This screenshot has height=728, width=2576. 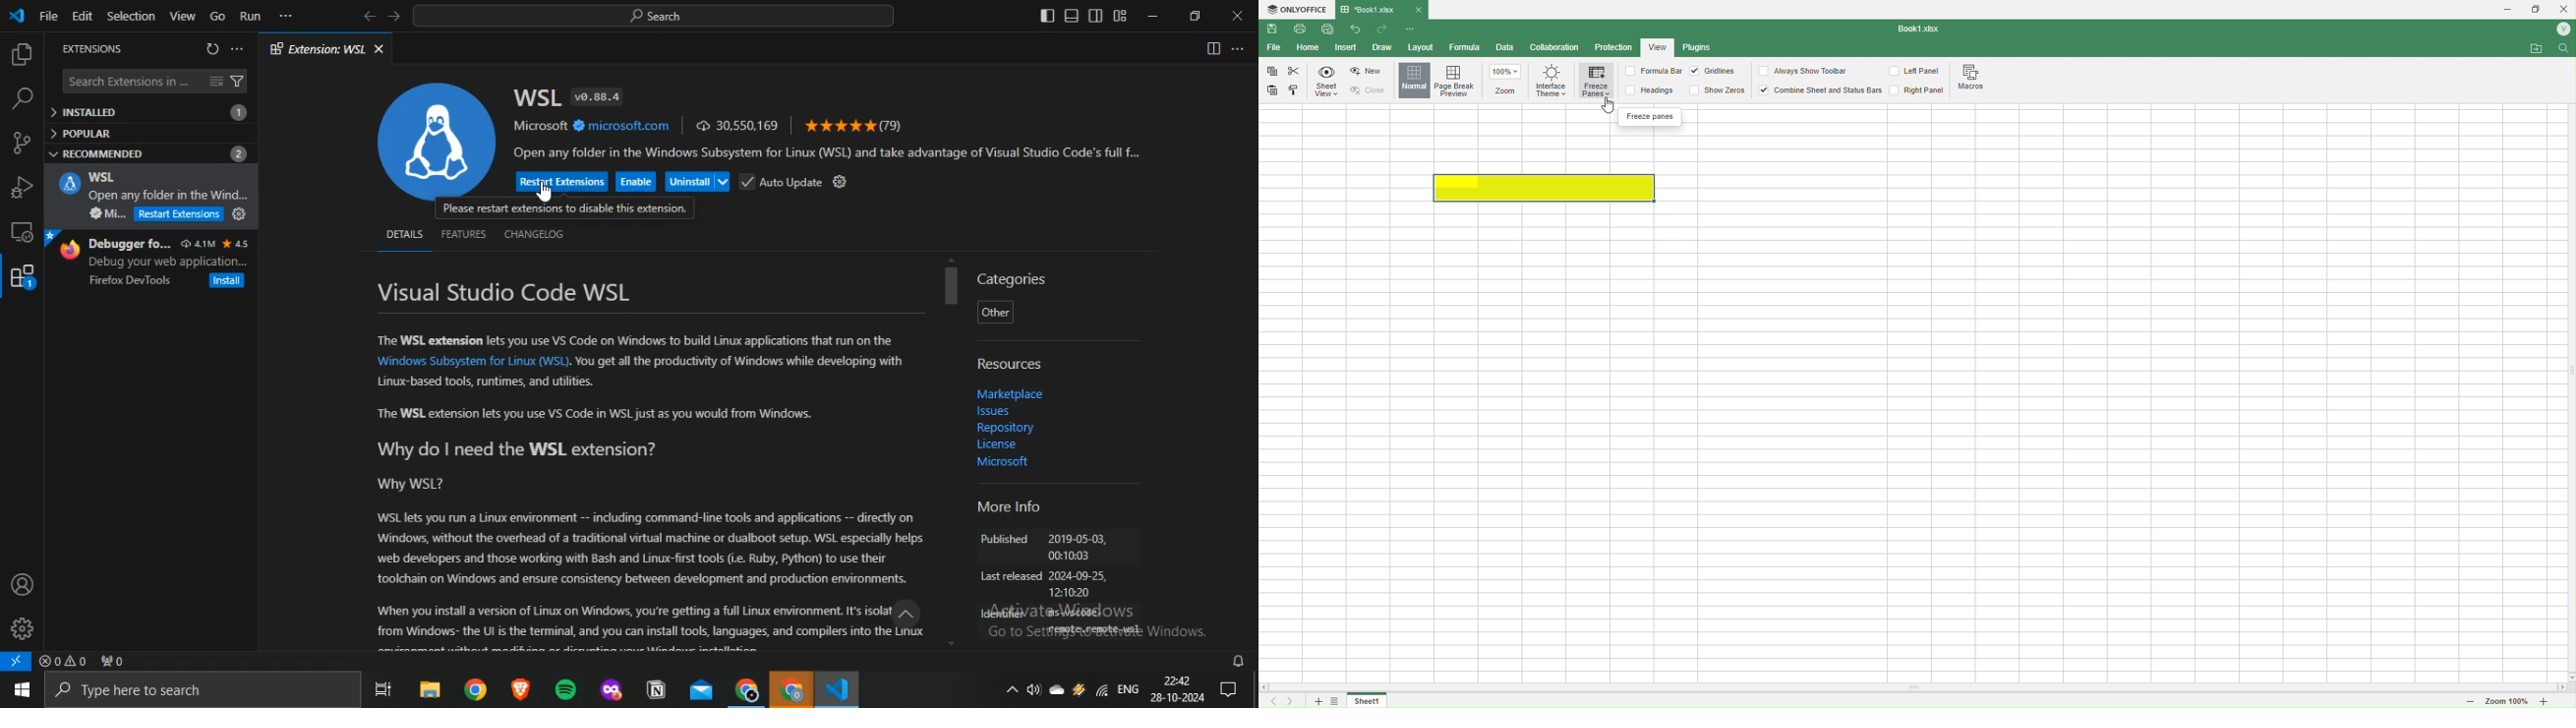 What do you see at coordinates (1613, 49) in the screenshot?
I see `Protection` at bounding box center [1613, 49].